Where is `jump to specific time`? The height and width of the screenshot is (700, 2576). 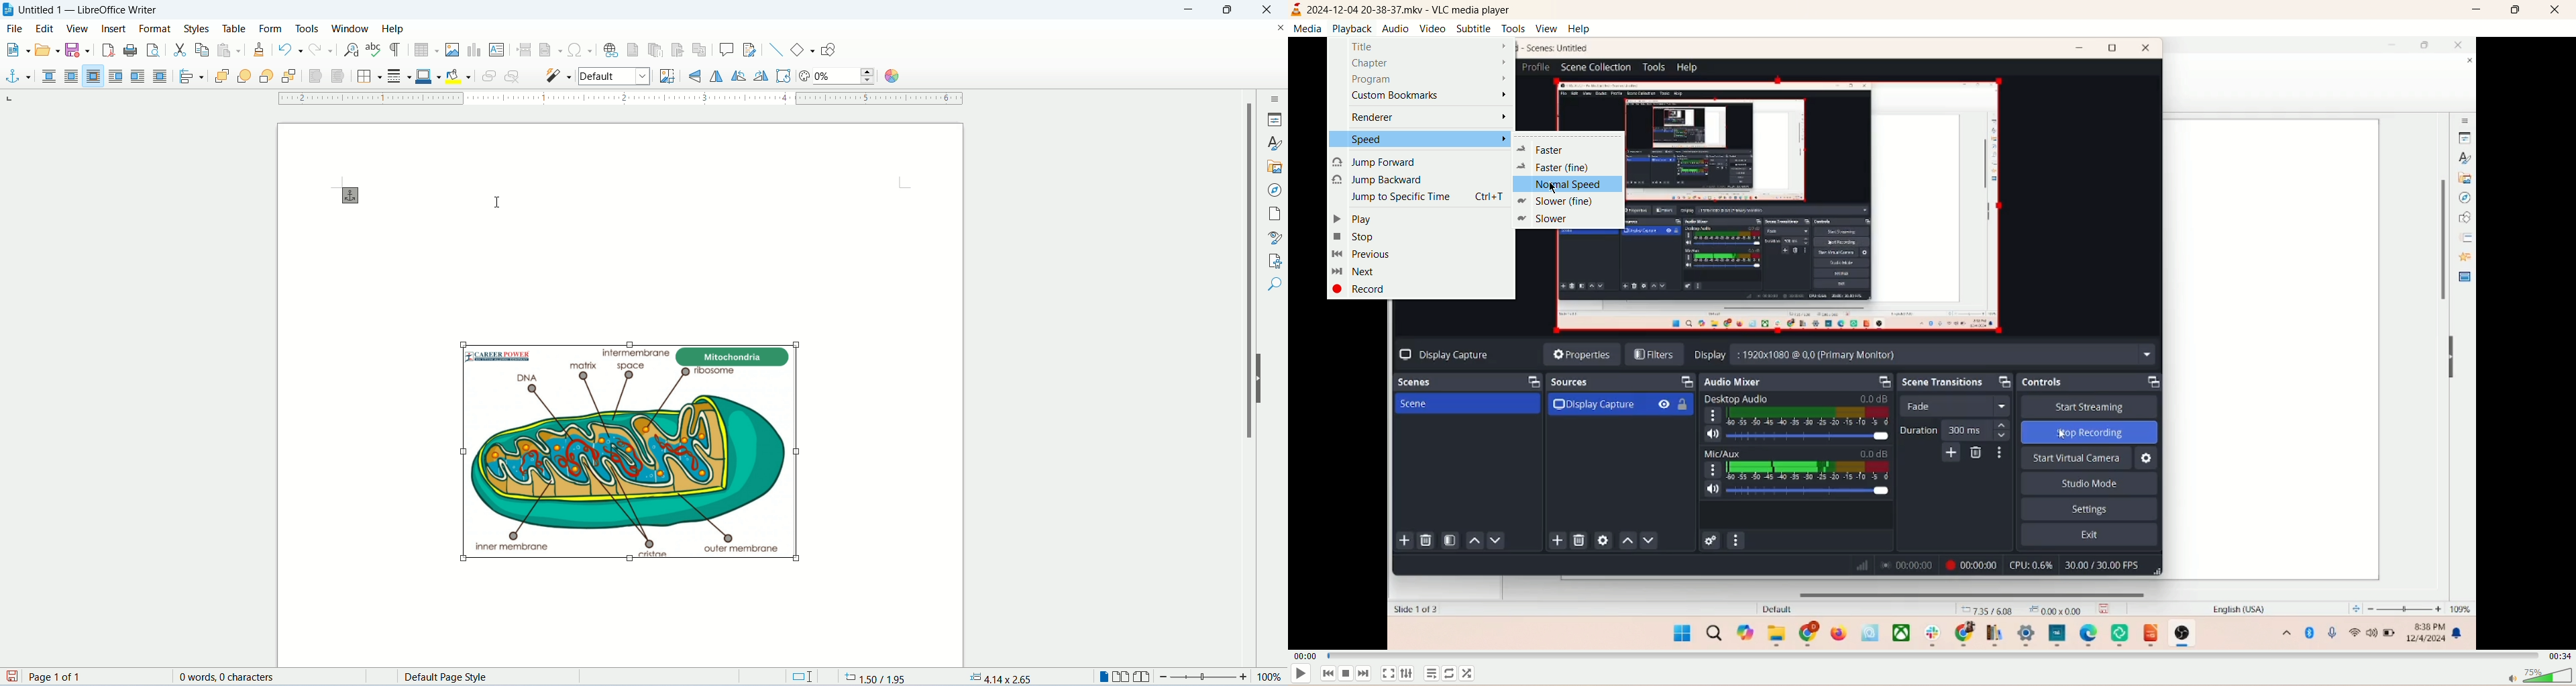
jump to specific time is located at coordinates (1428, 195).